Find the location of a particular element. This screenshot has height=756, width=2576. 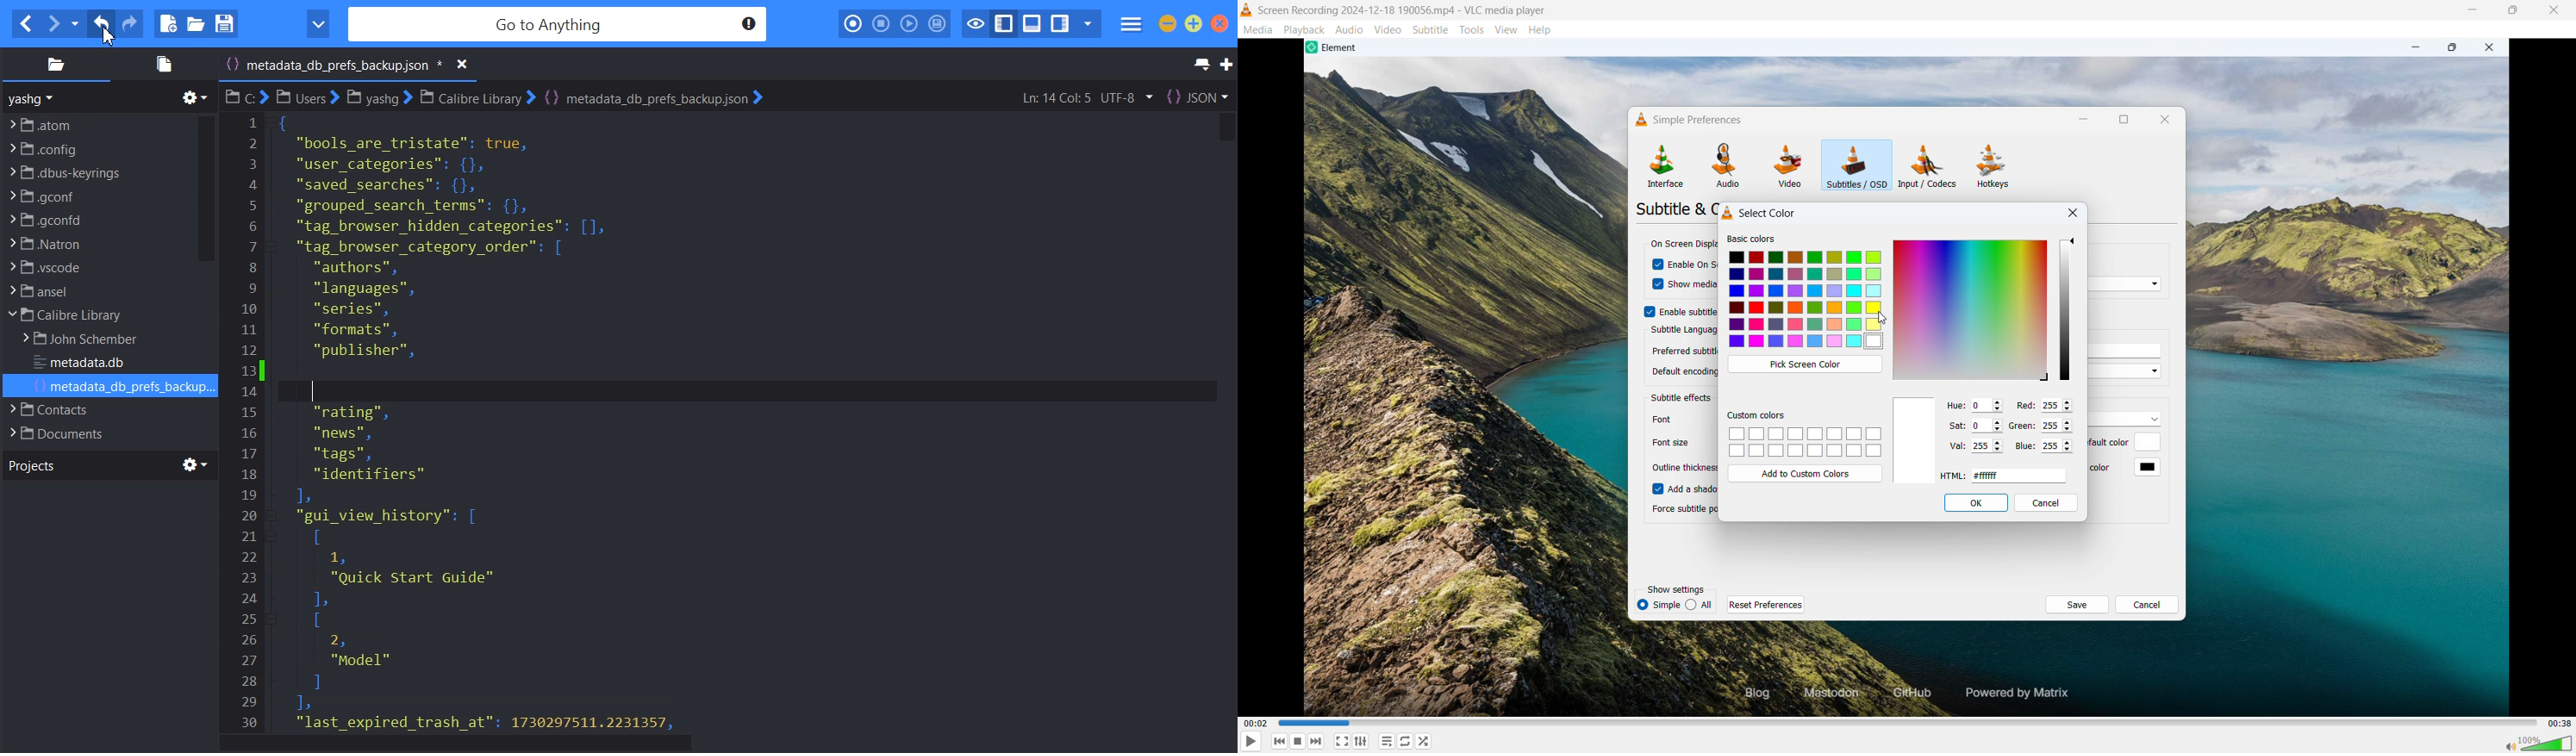

Record Macro is located at coordinates (854, 24).